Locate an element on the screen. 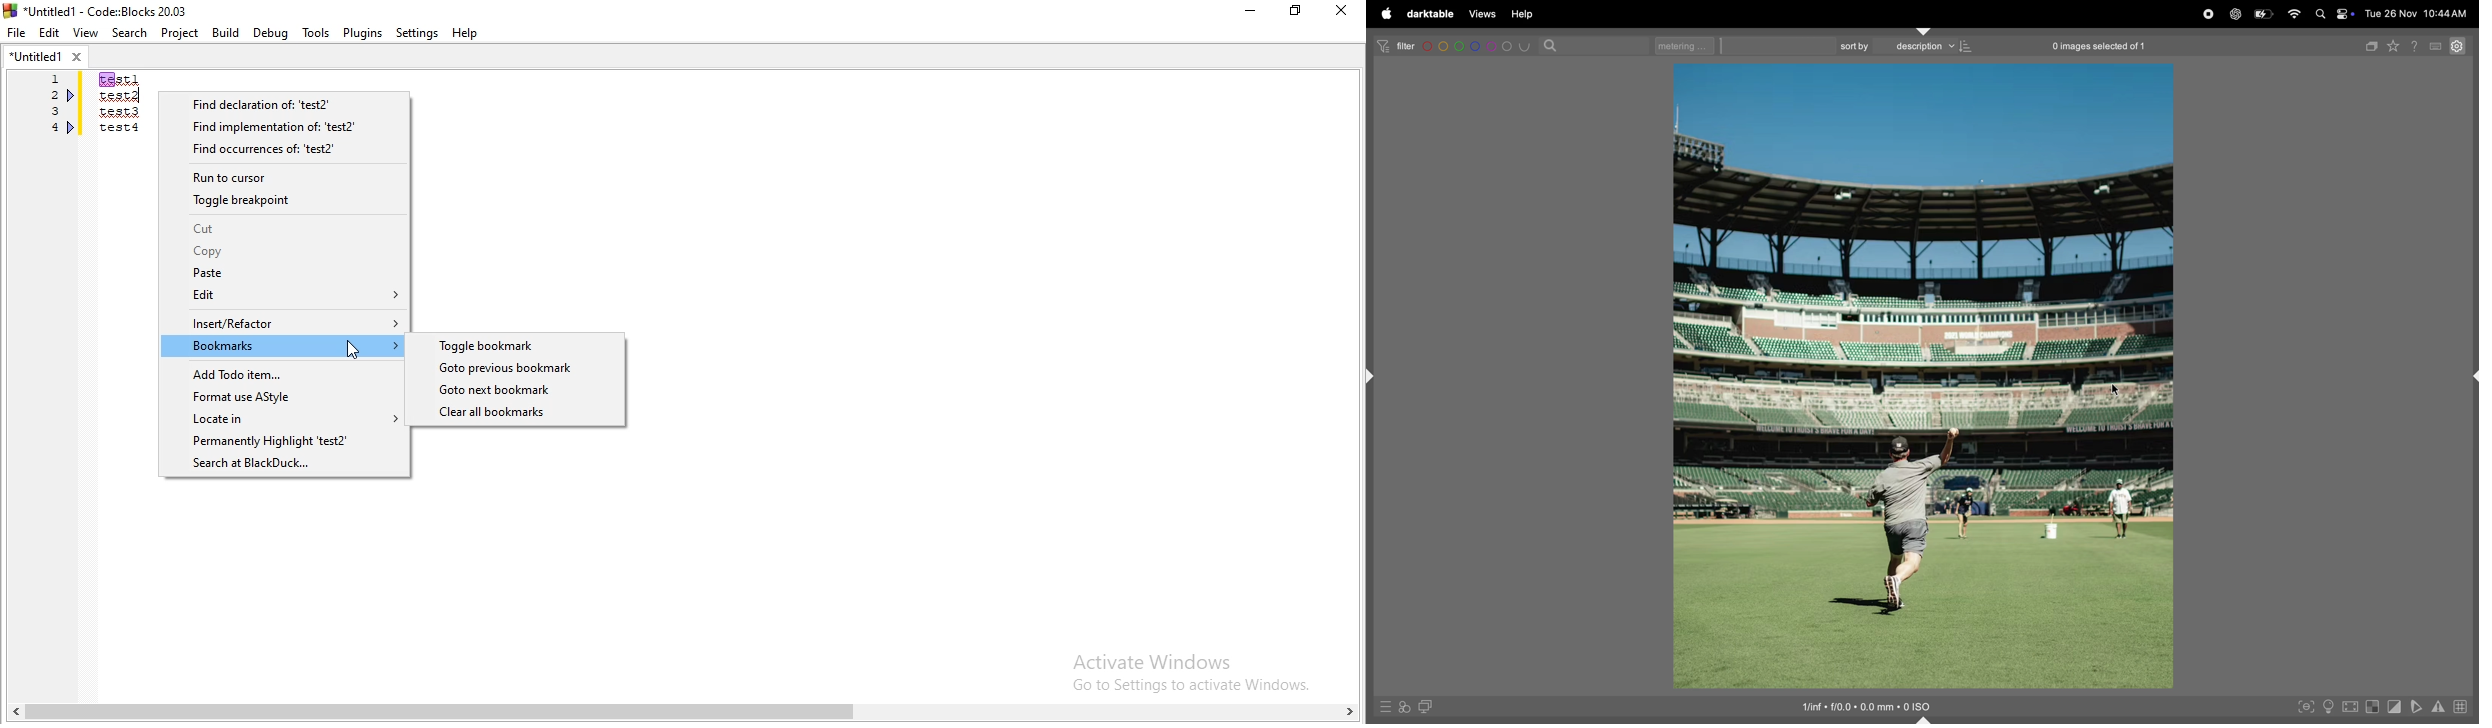  soft proffing is located at coordinates (2418, 705).